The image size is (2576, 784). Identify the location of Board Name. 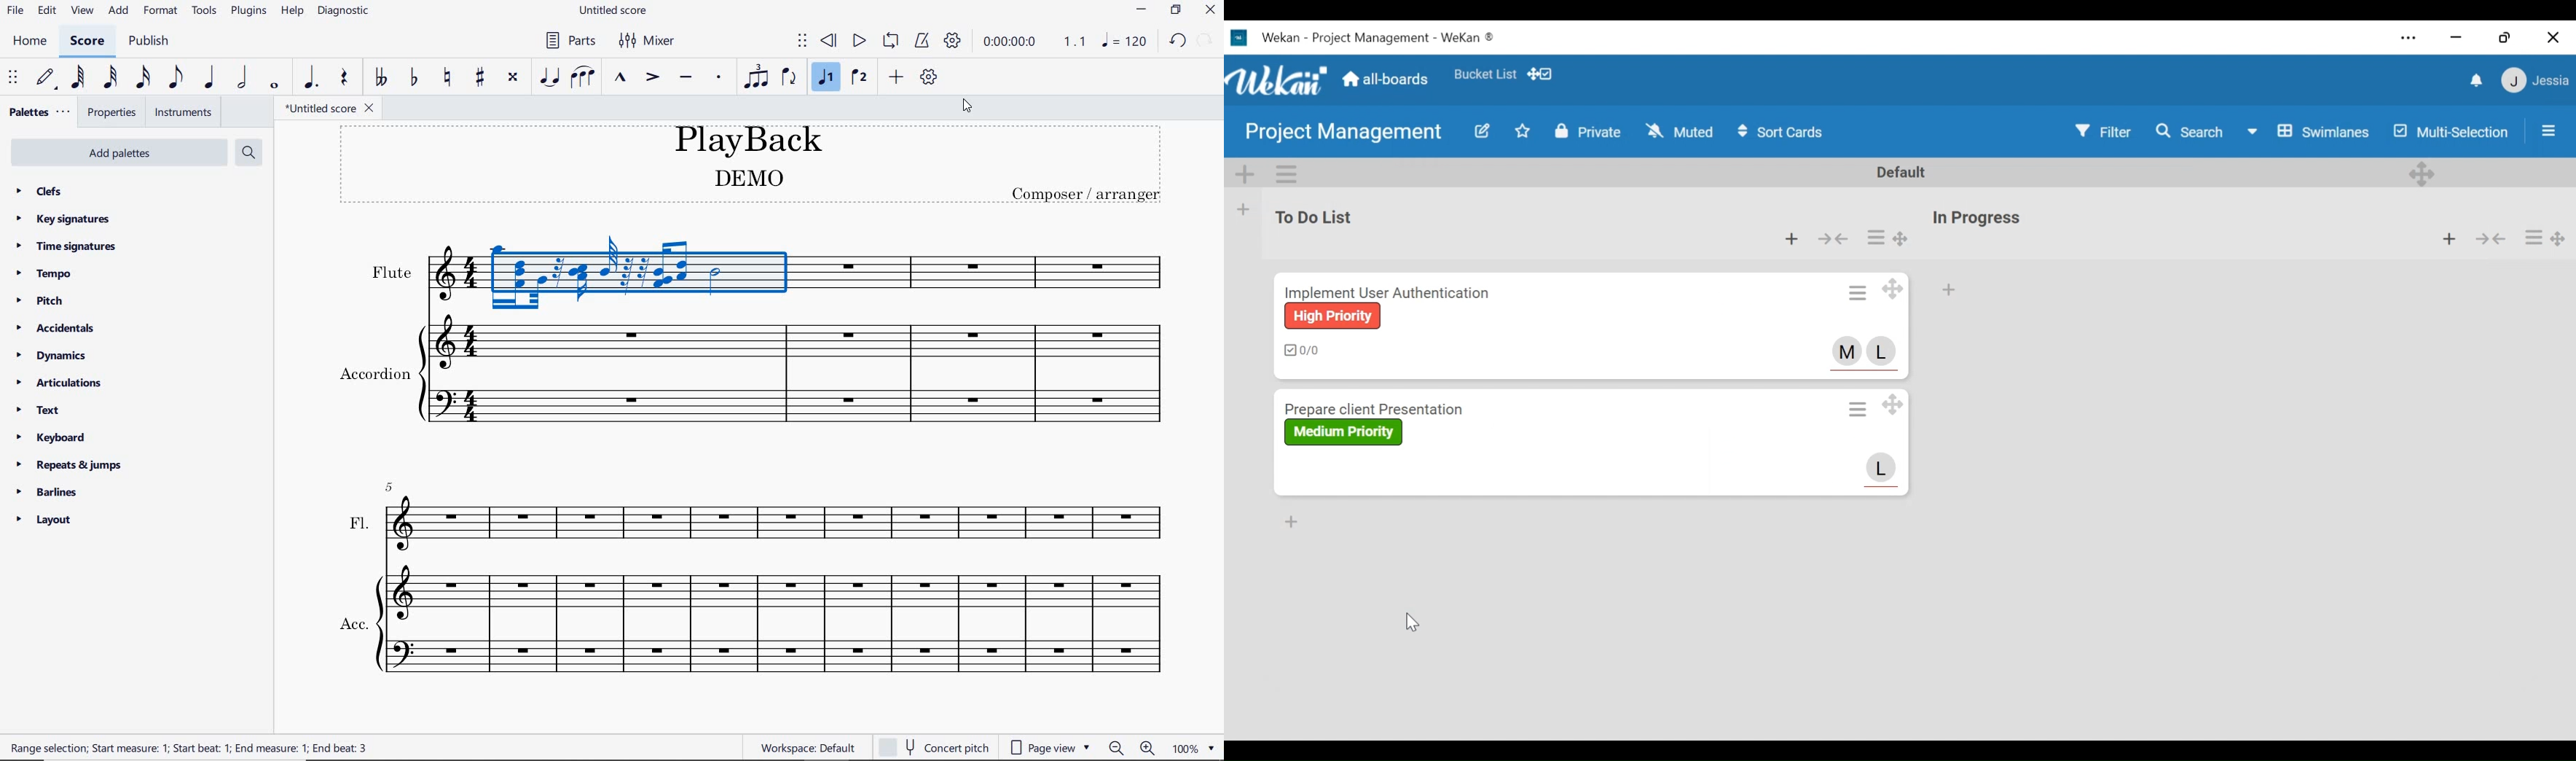
(1341, 134).